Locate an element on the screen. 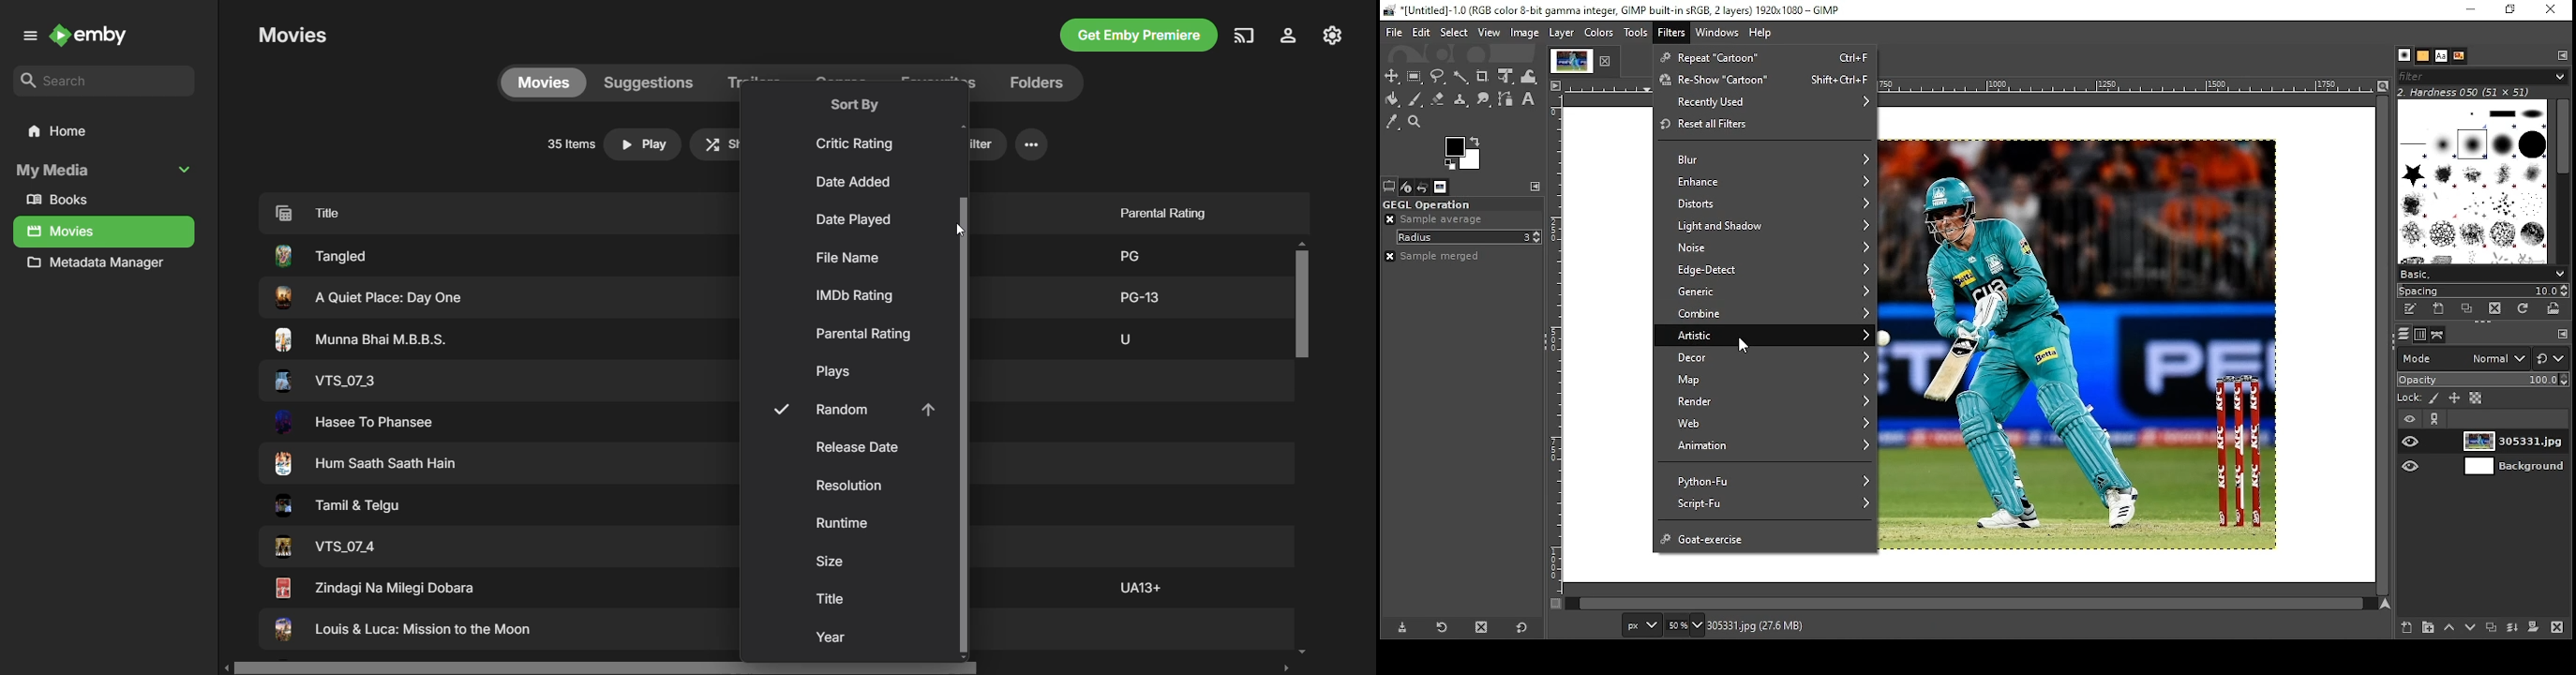 The height and width of the screenshot is (700, 2576). warp transform is located at coordinates (1529, 74).